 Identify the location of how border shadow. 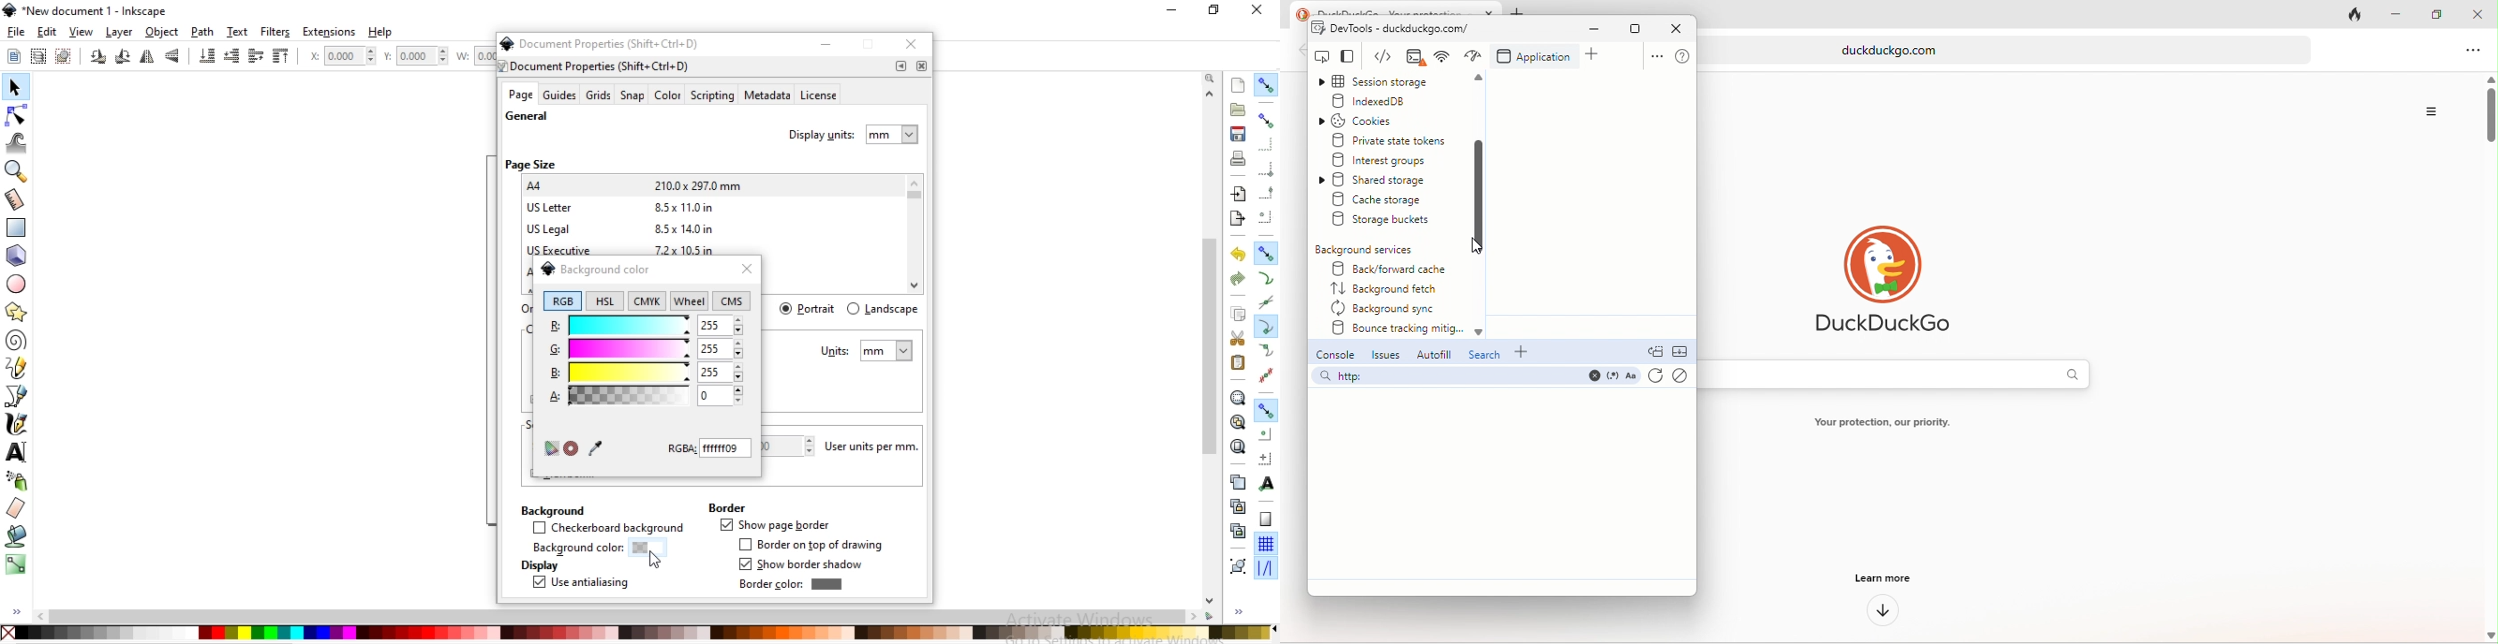
(804, 565).